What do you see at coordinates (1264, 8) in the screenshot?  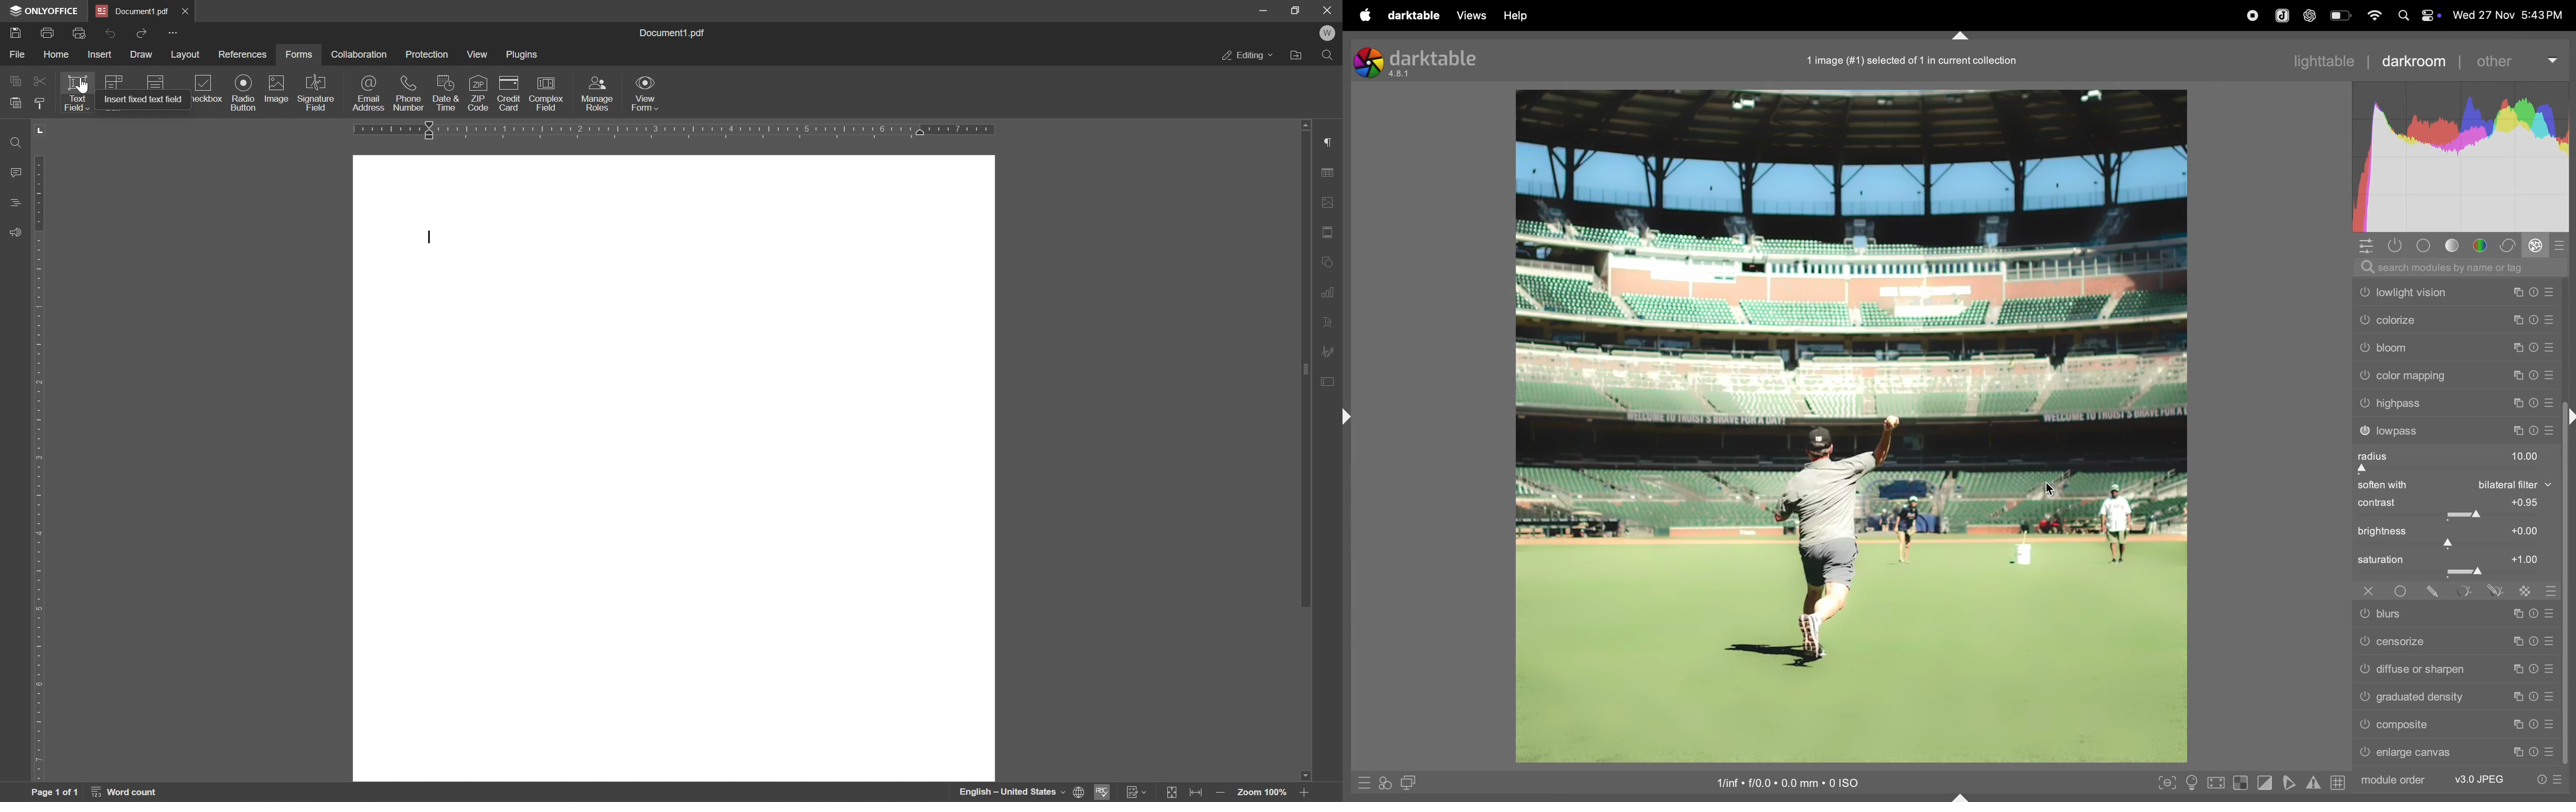 I see `minimize` at bounding box center [1264, 8].